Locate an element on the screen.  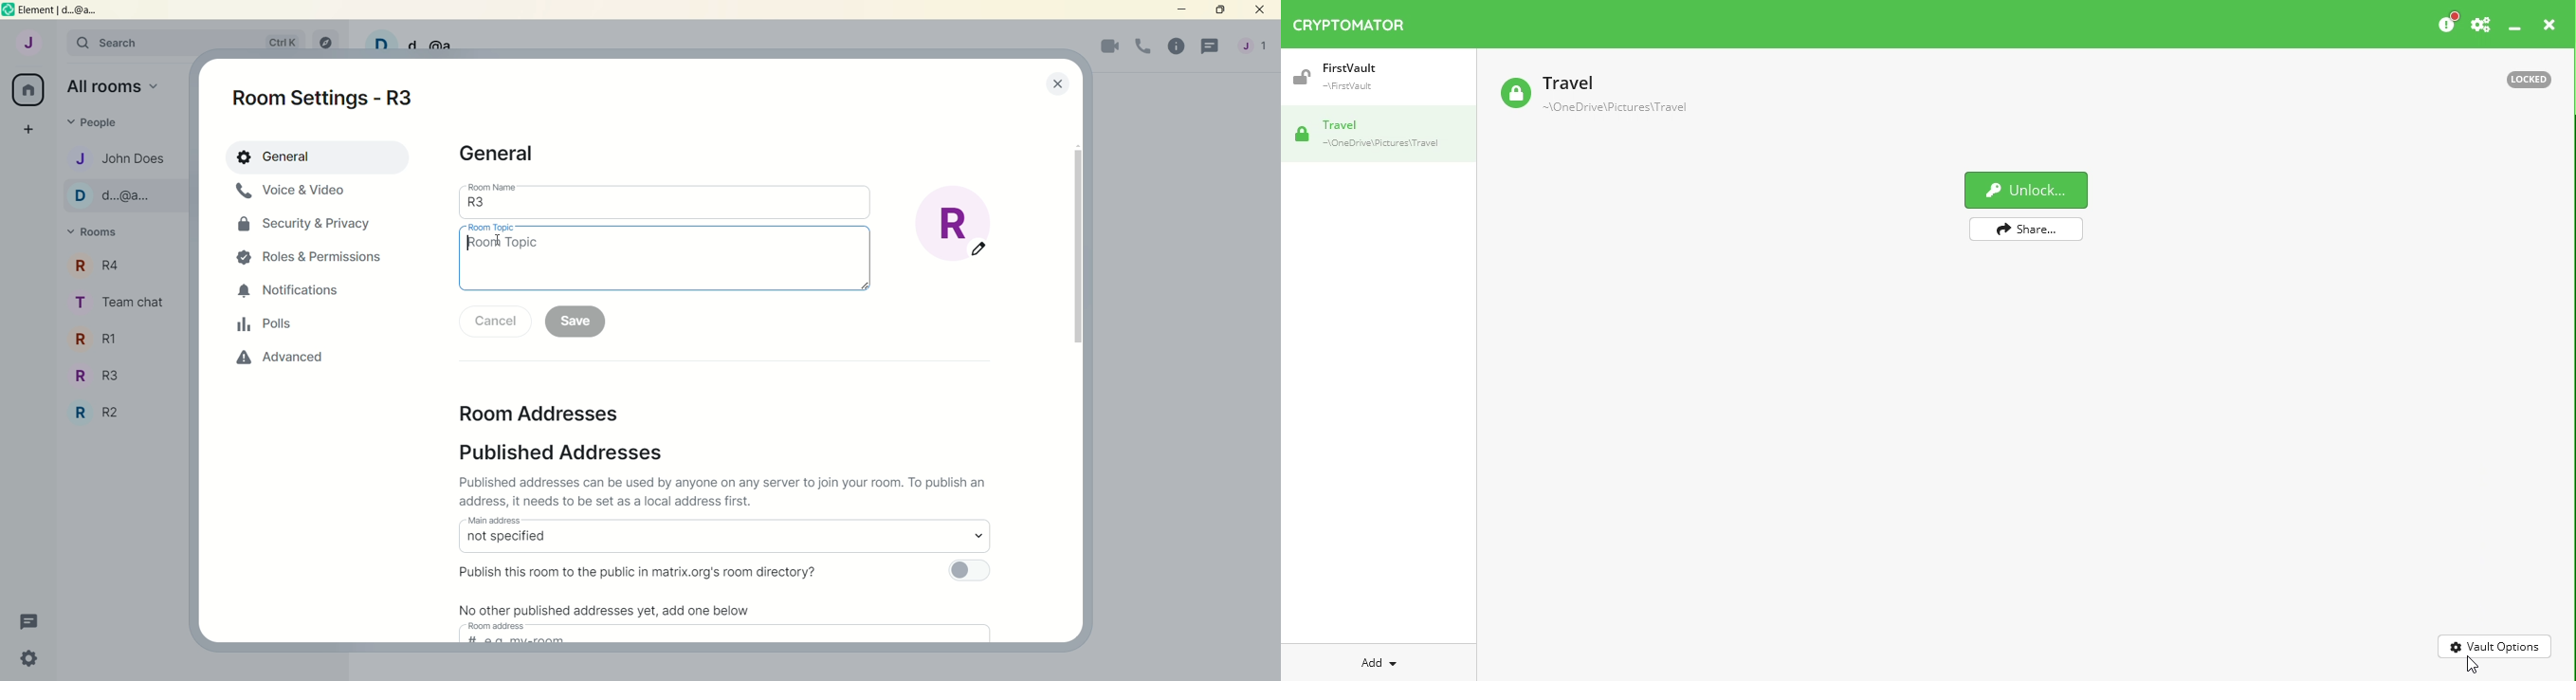
search is located at coordinates (125, 44).